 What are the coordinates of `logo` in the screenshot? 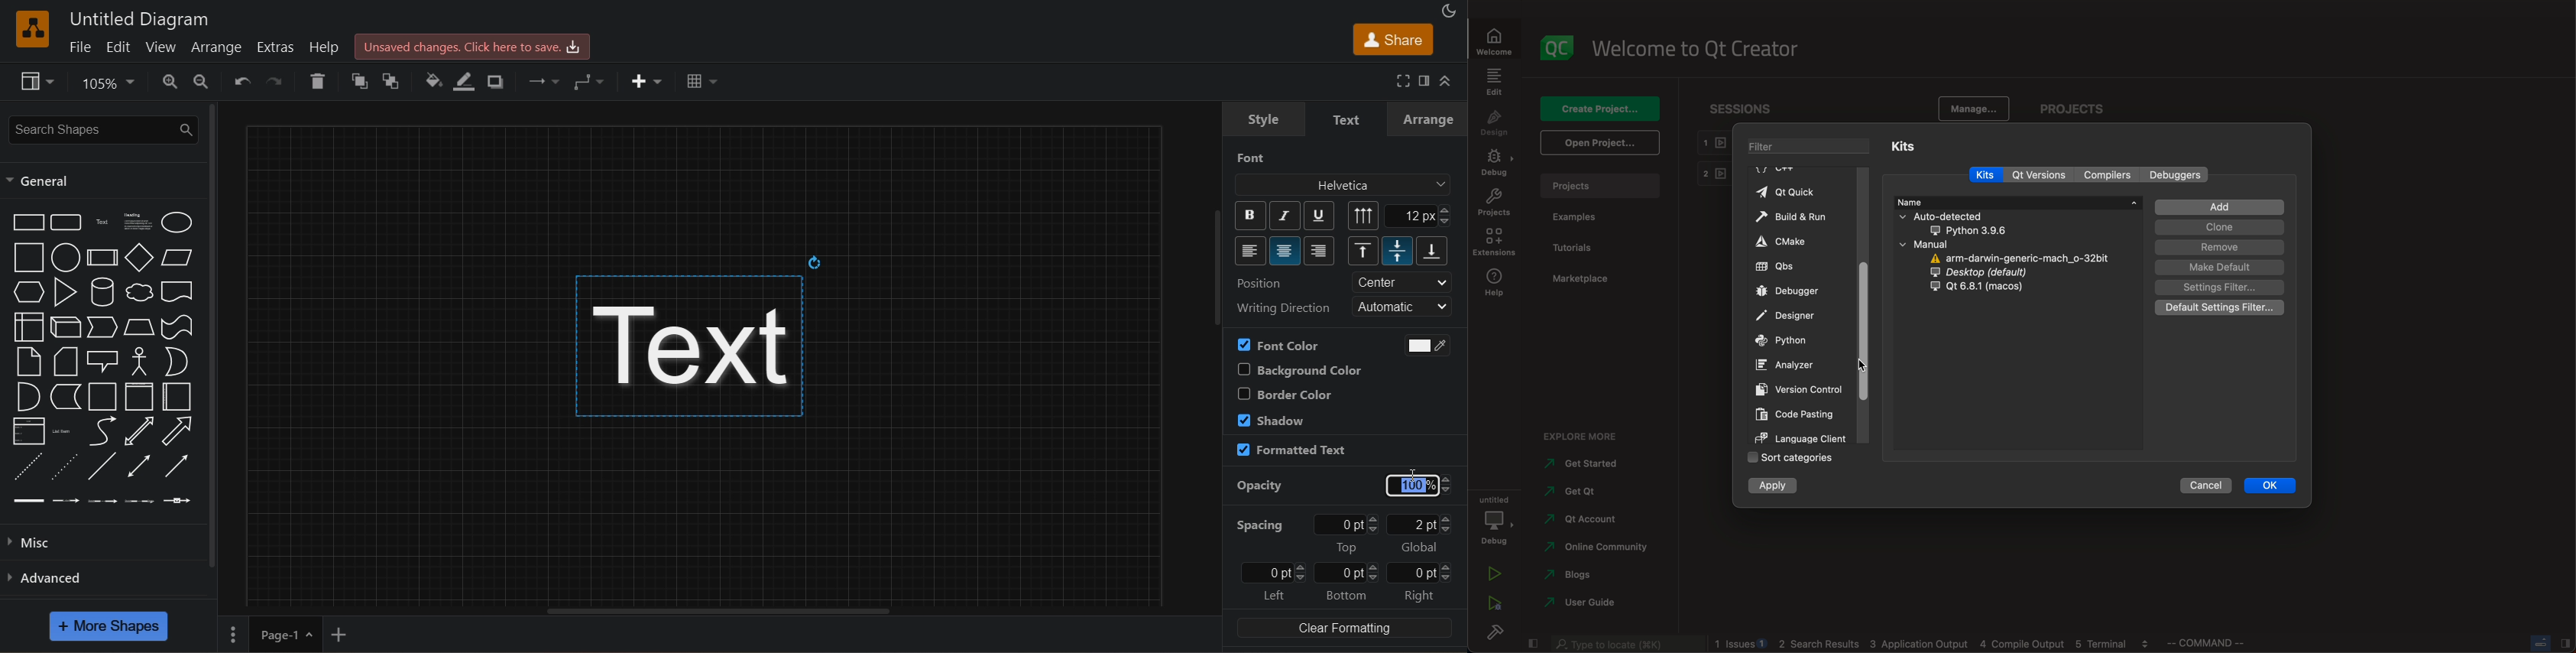 It's located at (1553, 49).